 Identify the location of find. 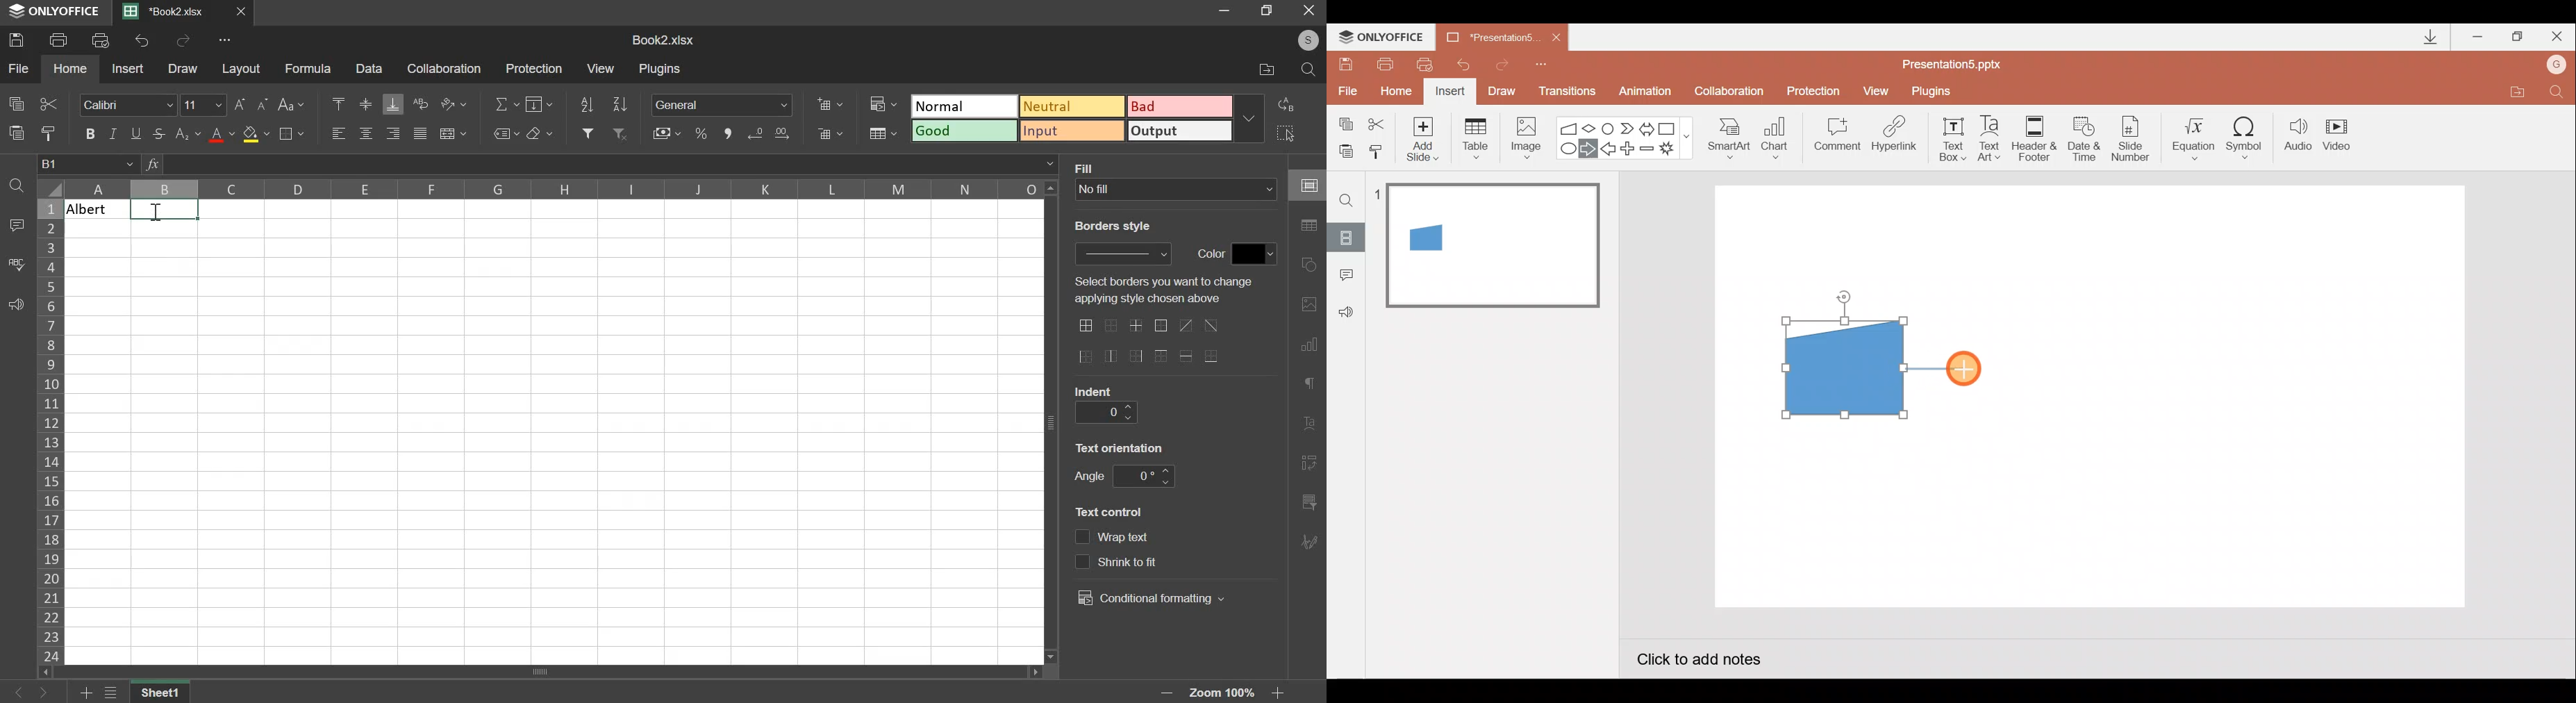
(16, 186).